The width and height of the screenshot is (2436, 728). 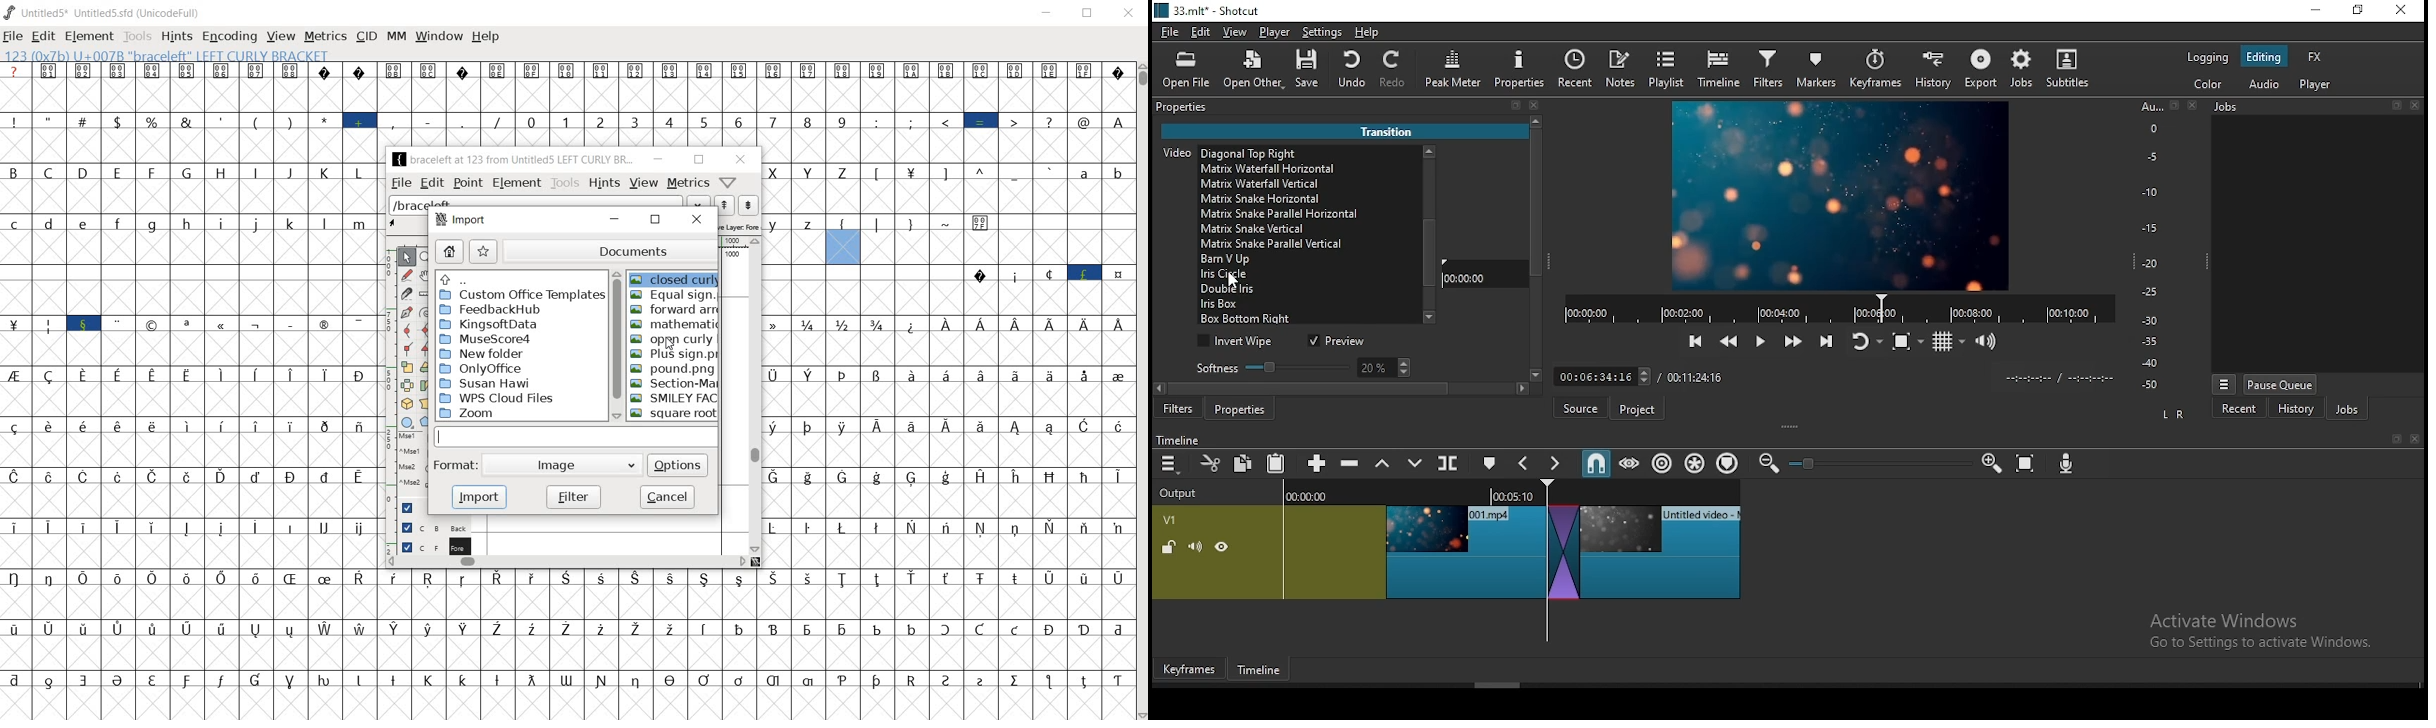 I want to click on pause queue, so click(x=2279, y=384).